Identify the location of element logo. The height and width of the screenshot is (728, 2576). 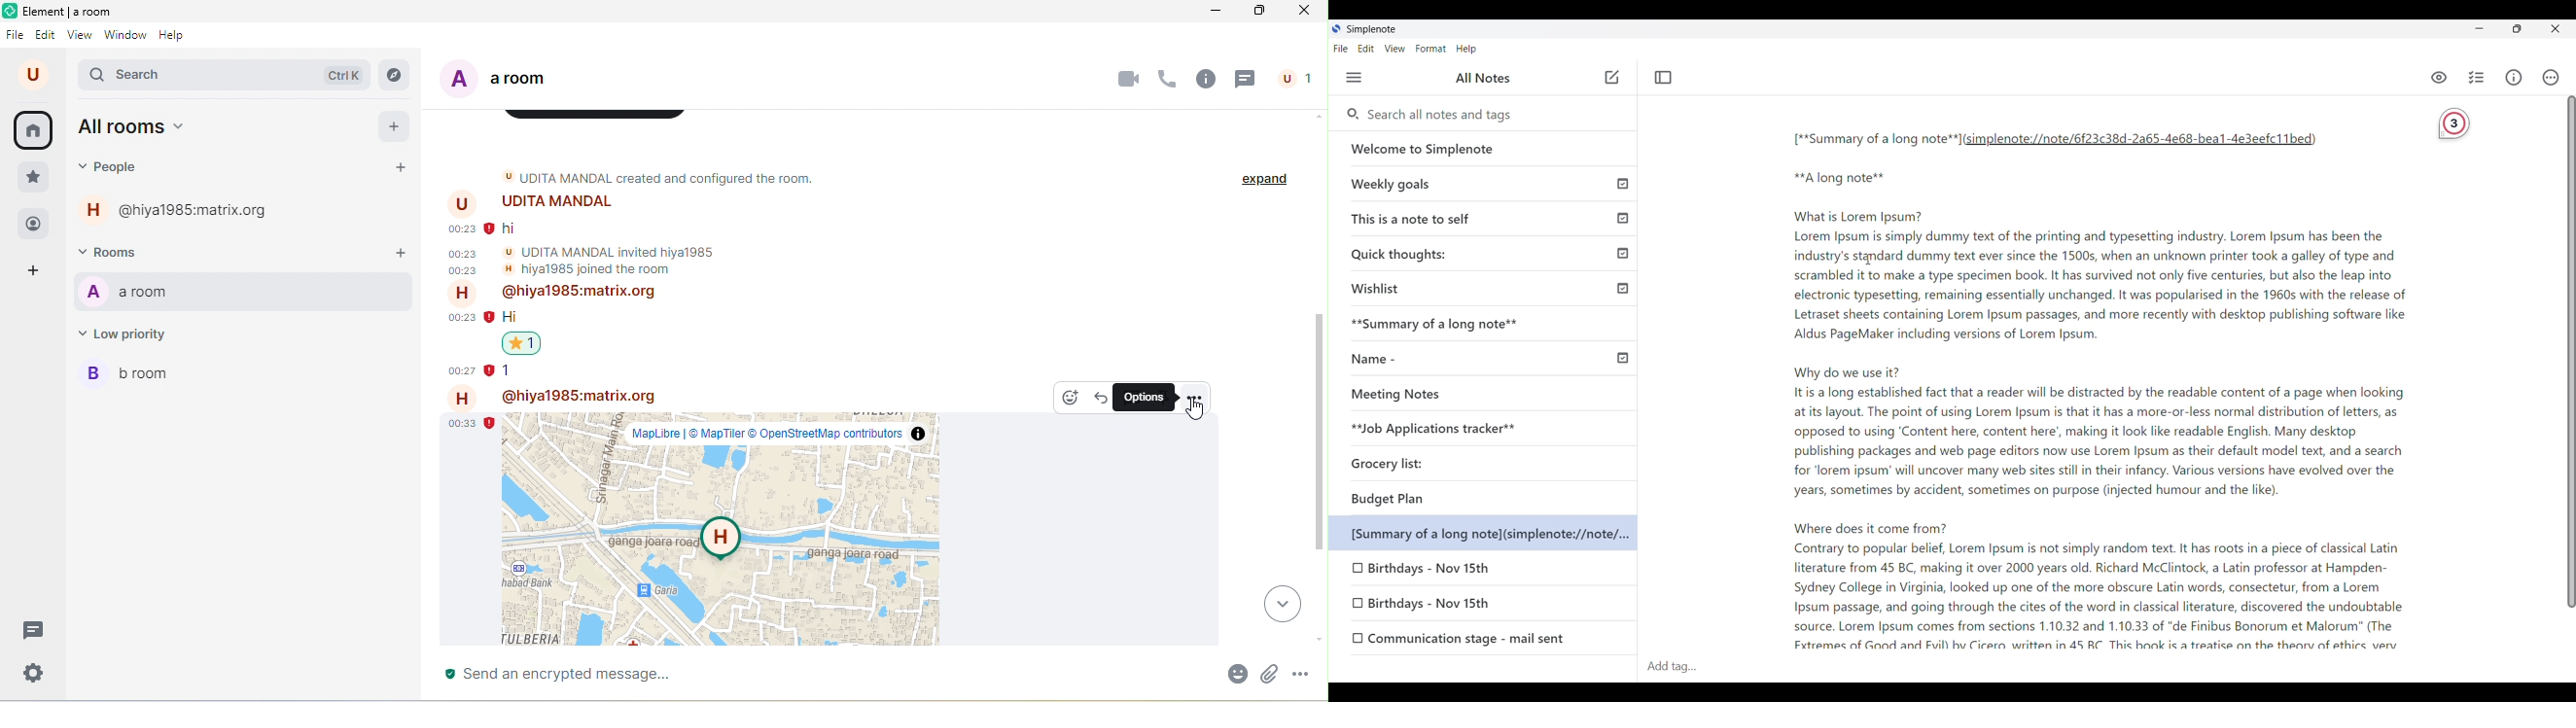
(10, 11).